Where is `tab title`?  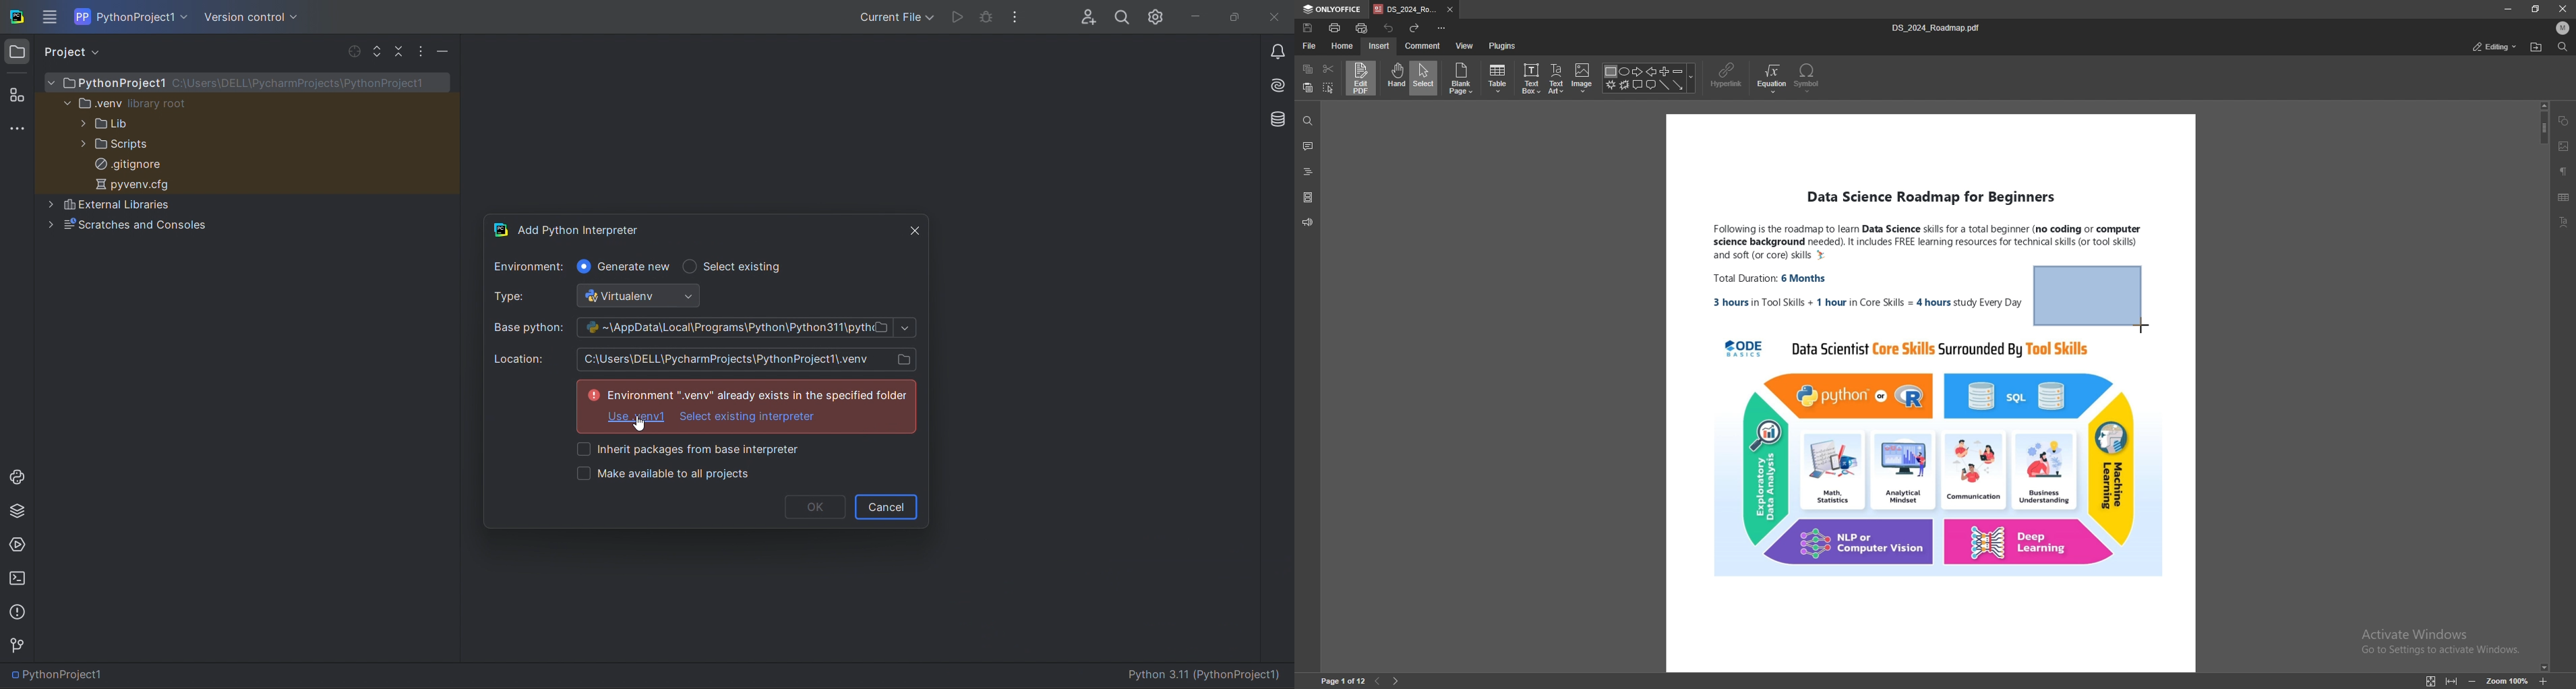
tab title is located at coordinates (687, 226).